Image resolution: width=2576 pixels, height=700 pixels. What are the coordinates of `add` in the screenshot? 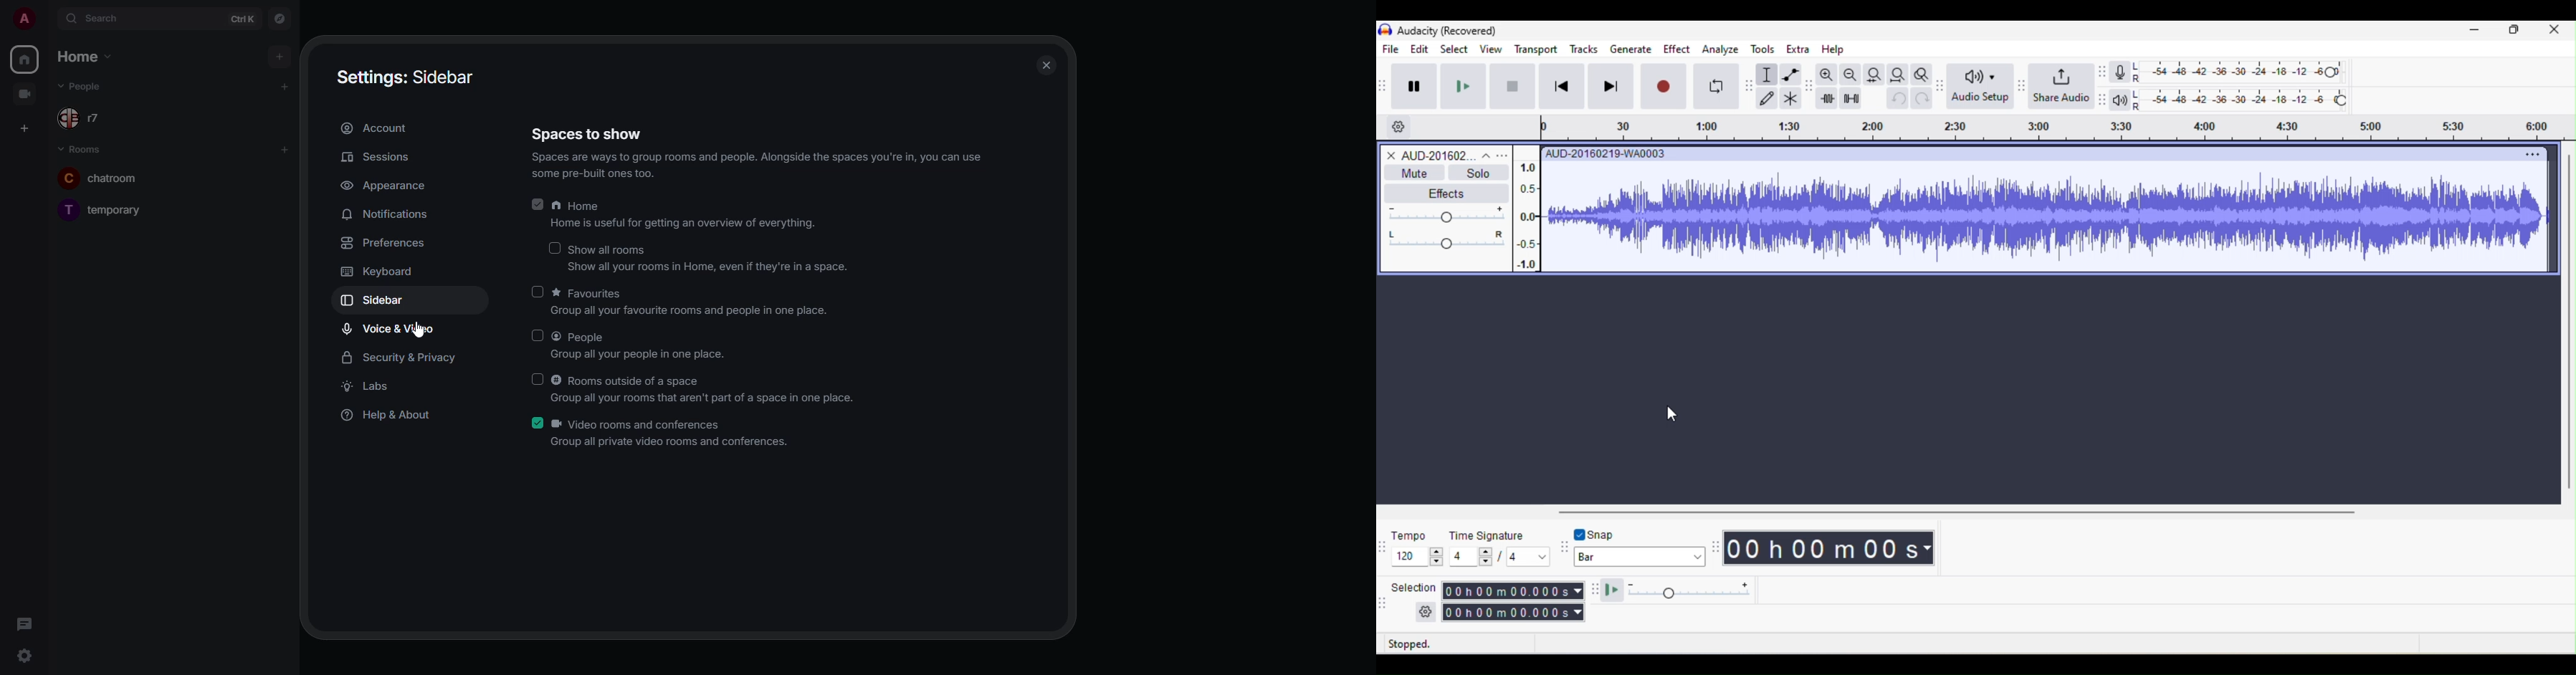 It's located at (285, 86).